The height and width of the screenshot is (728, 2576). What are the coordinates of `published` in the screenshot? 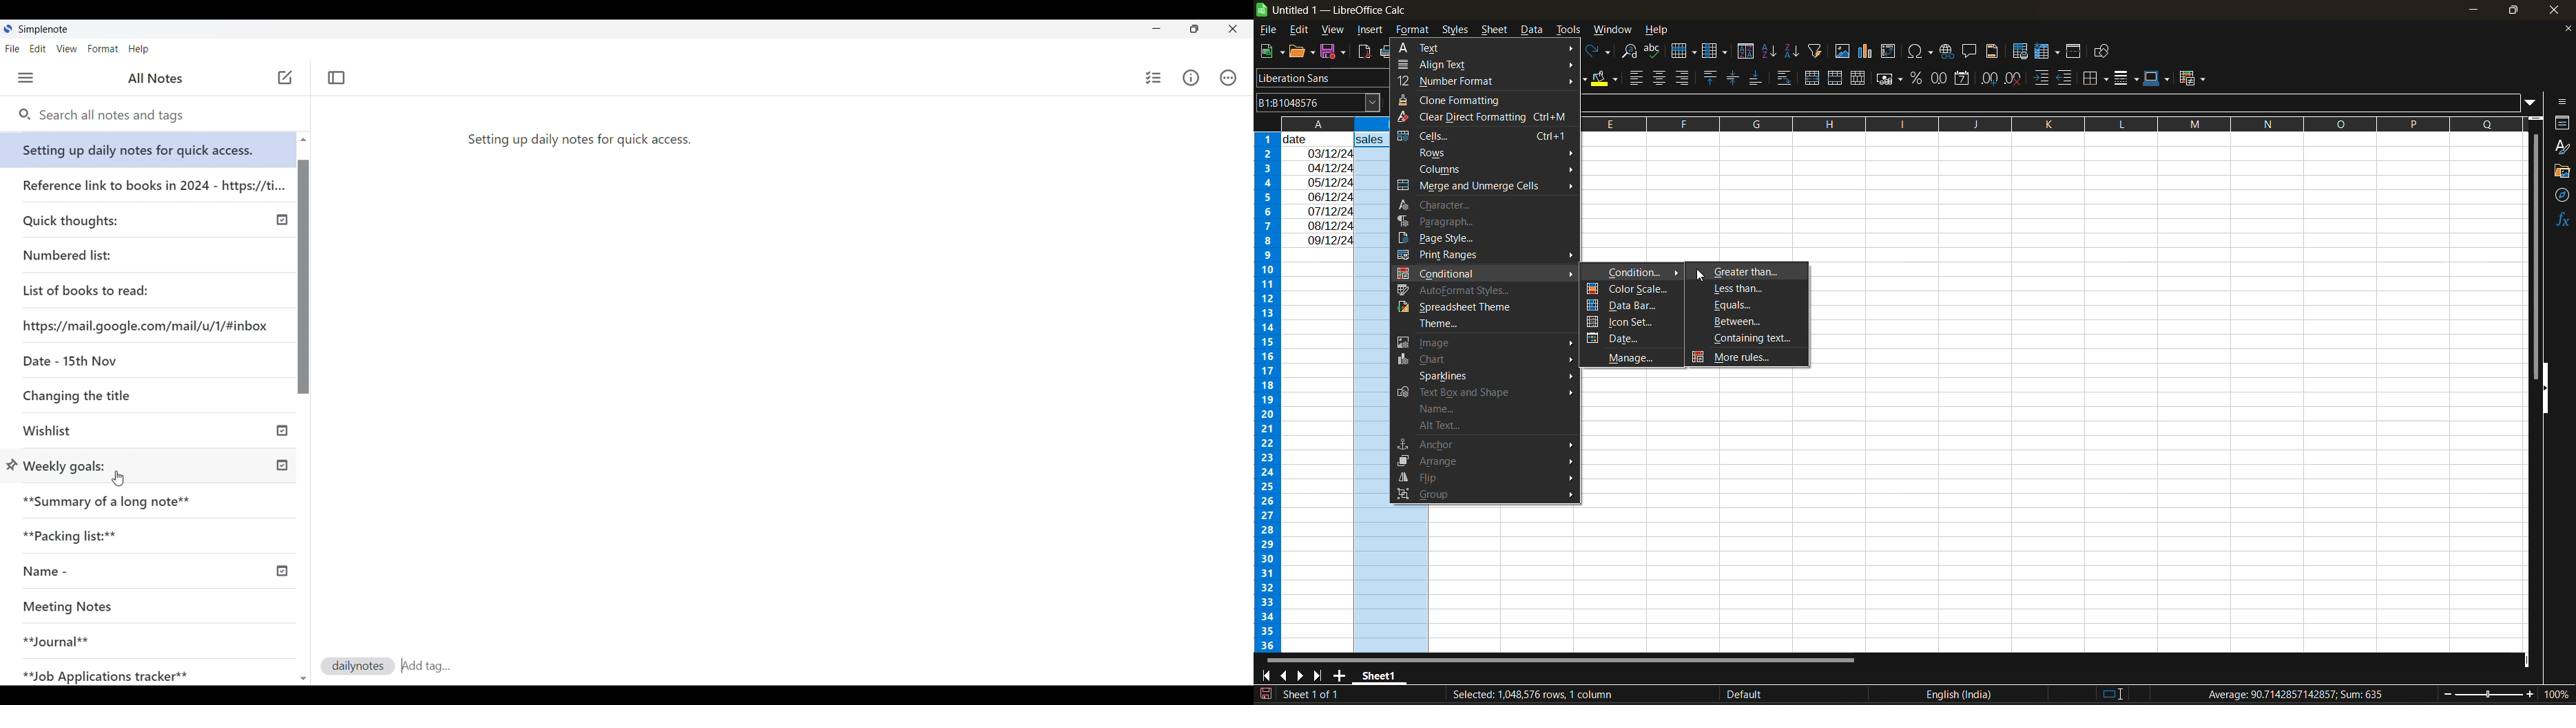 It's located at (282, 466).